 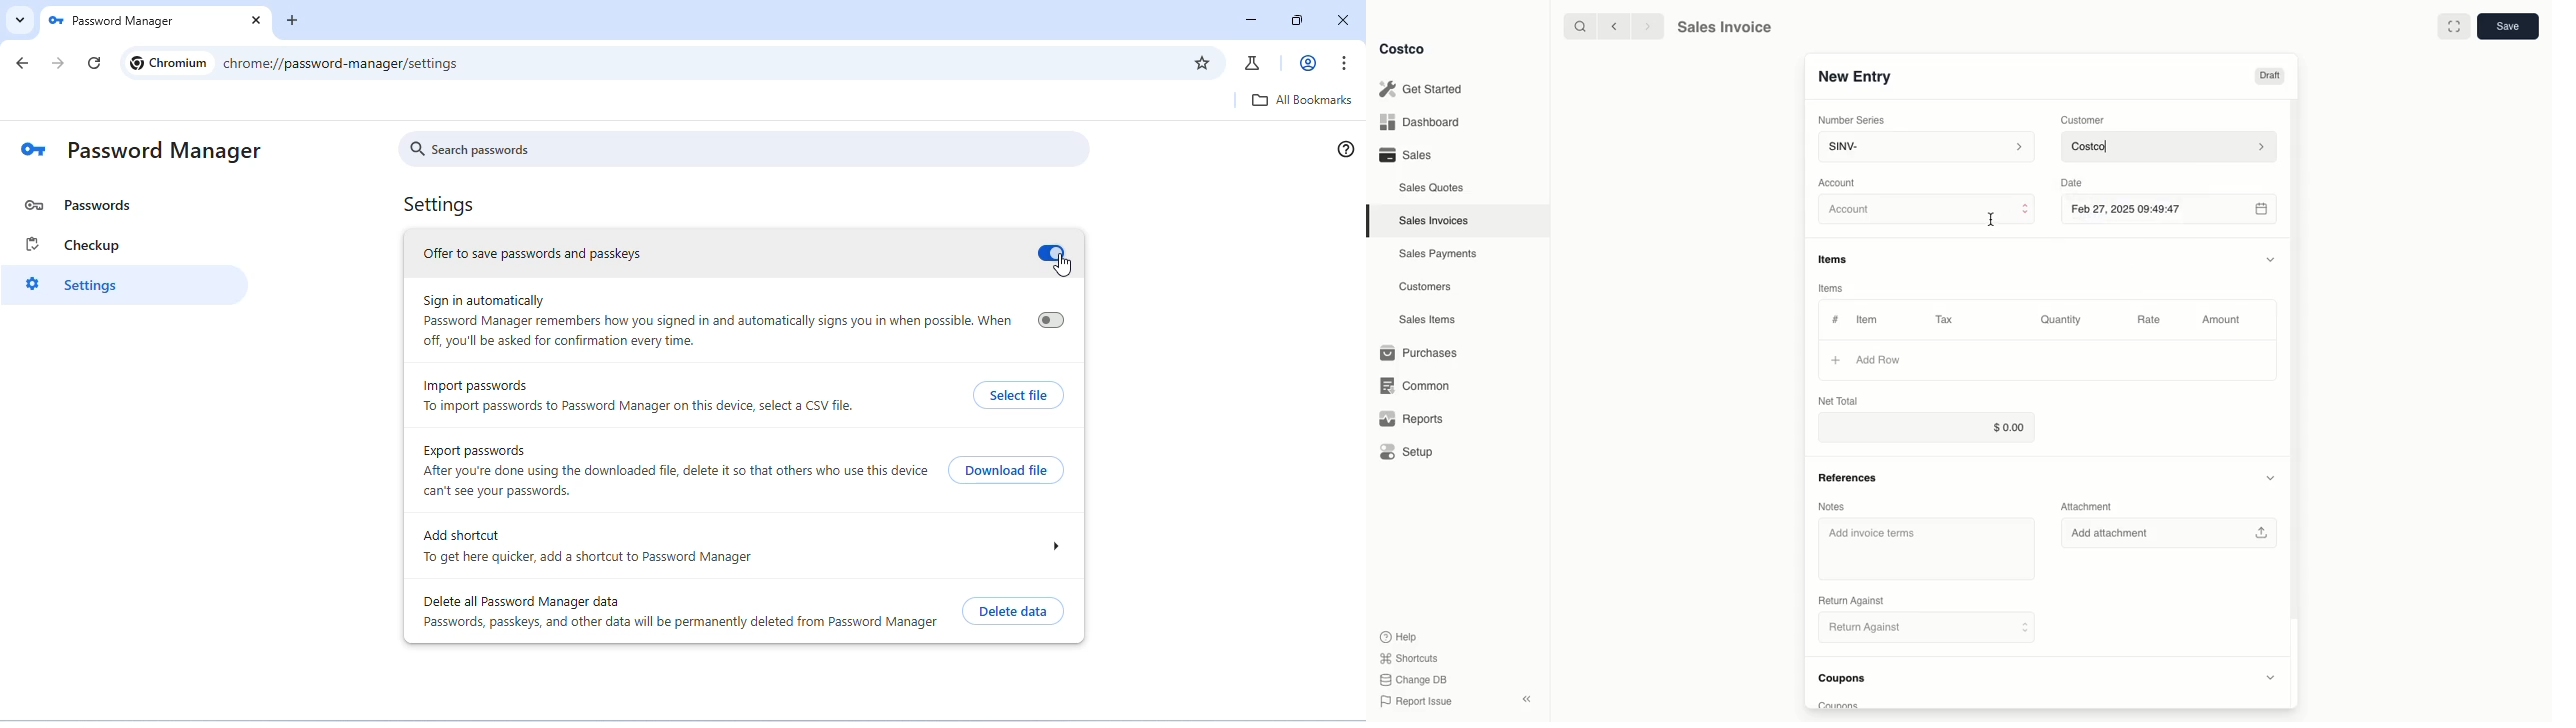 What do you see at coordinates (2084, 119) in the screenshot?
I see `Customer` at bounding box center [2084, 119].